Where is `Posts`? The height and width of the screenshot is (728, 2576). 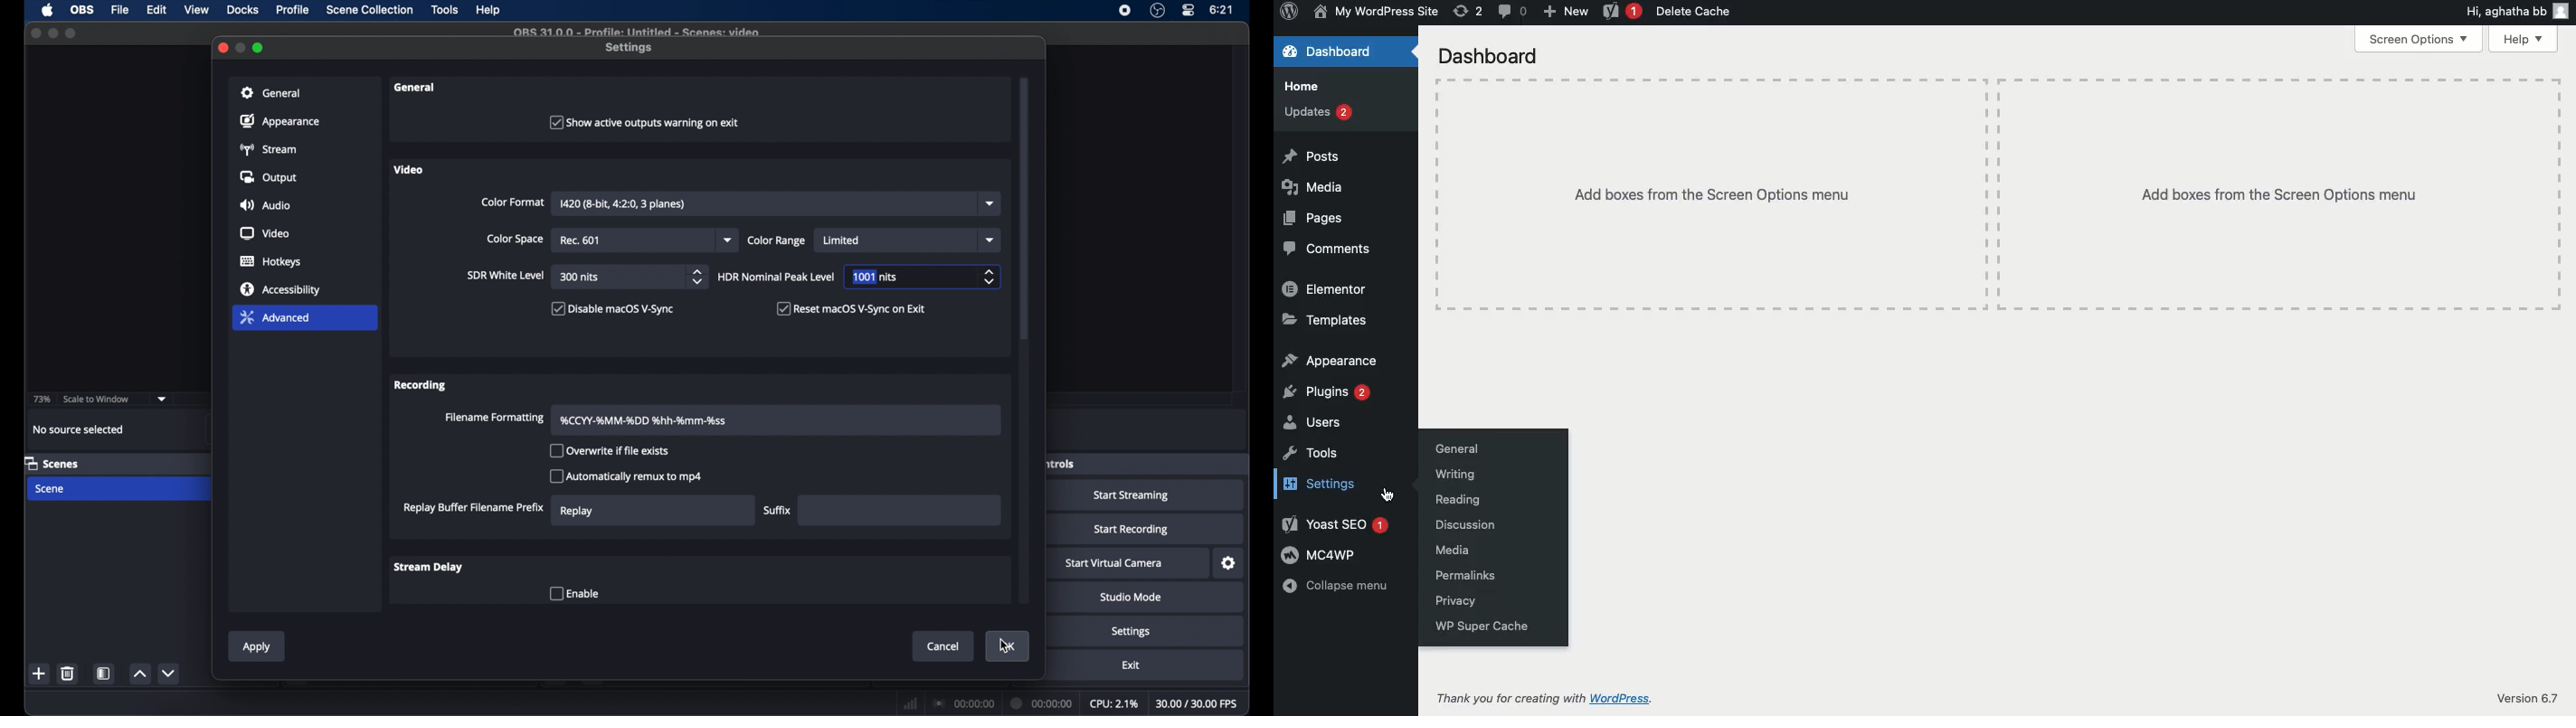 Posts is located at coordinates (1310, 155).